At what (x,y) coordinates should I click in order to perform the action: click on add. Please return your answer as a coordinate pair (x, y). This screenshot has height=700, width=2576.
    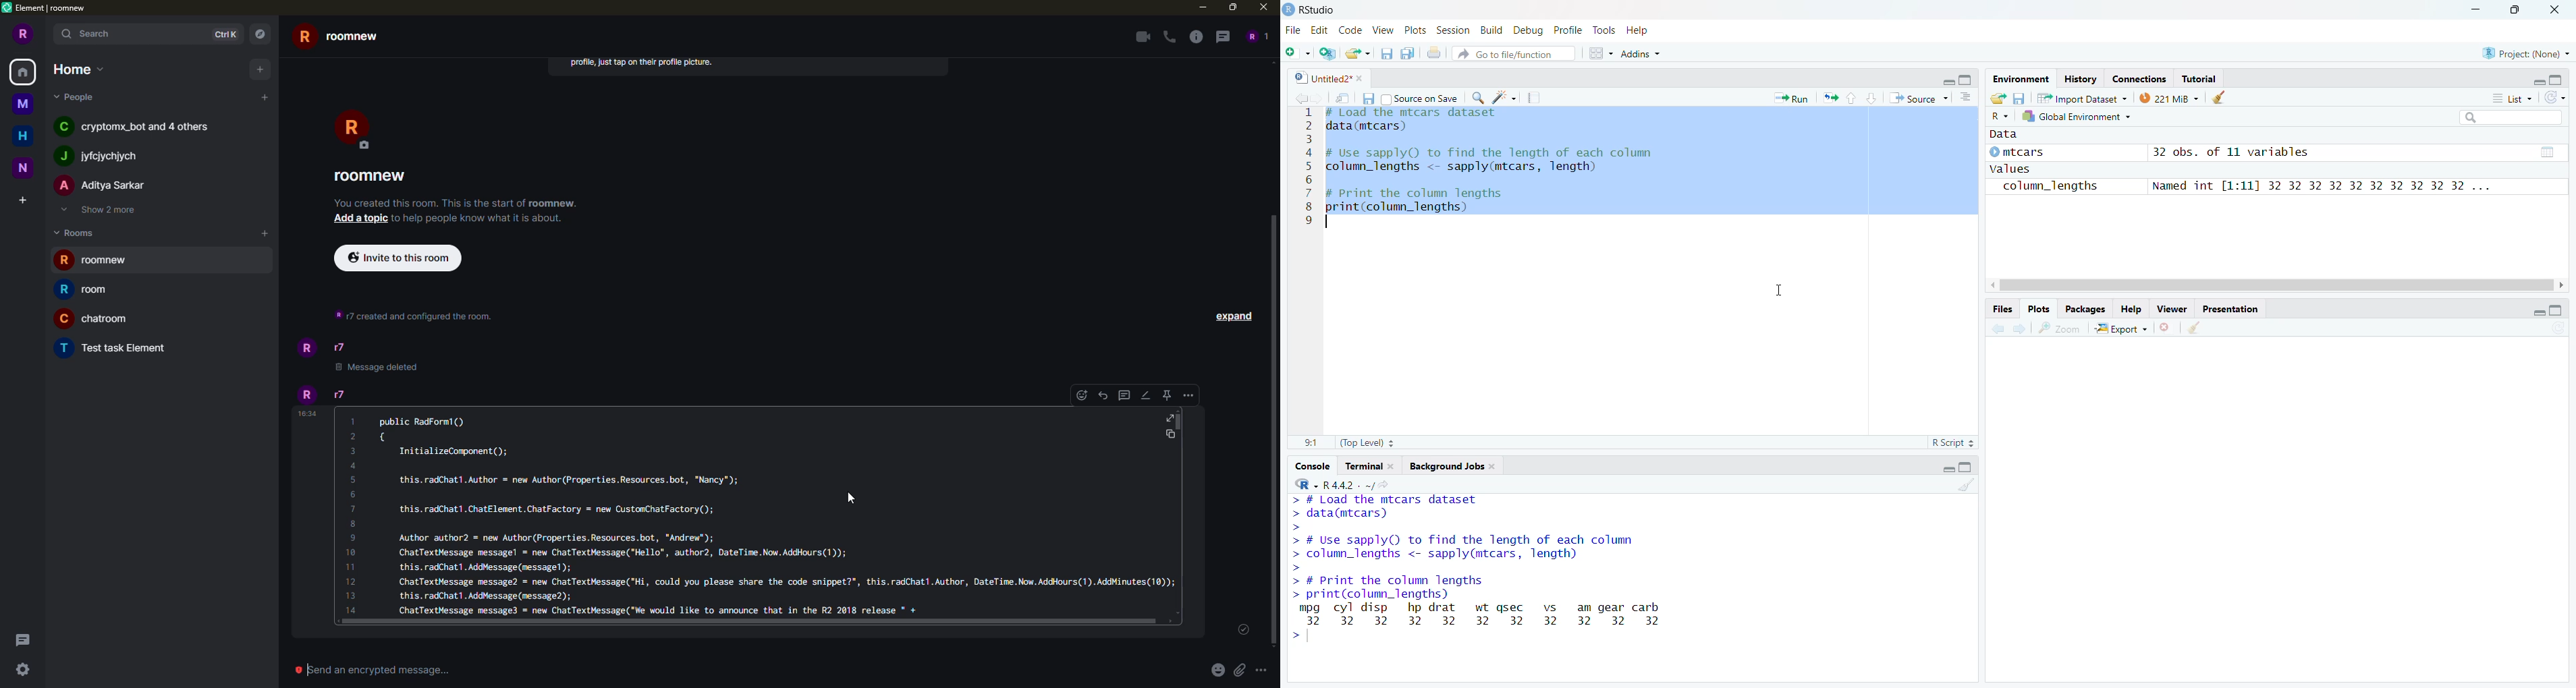
    Looking at the image, I should click on (262, 69).